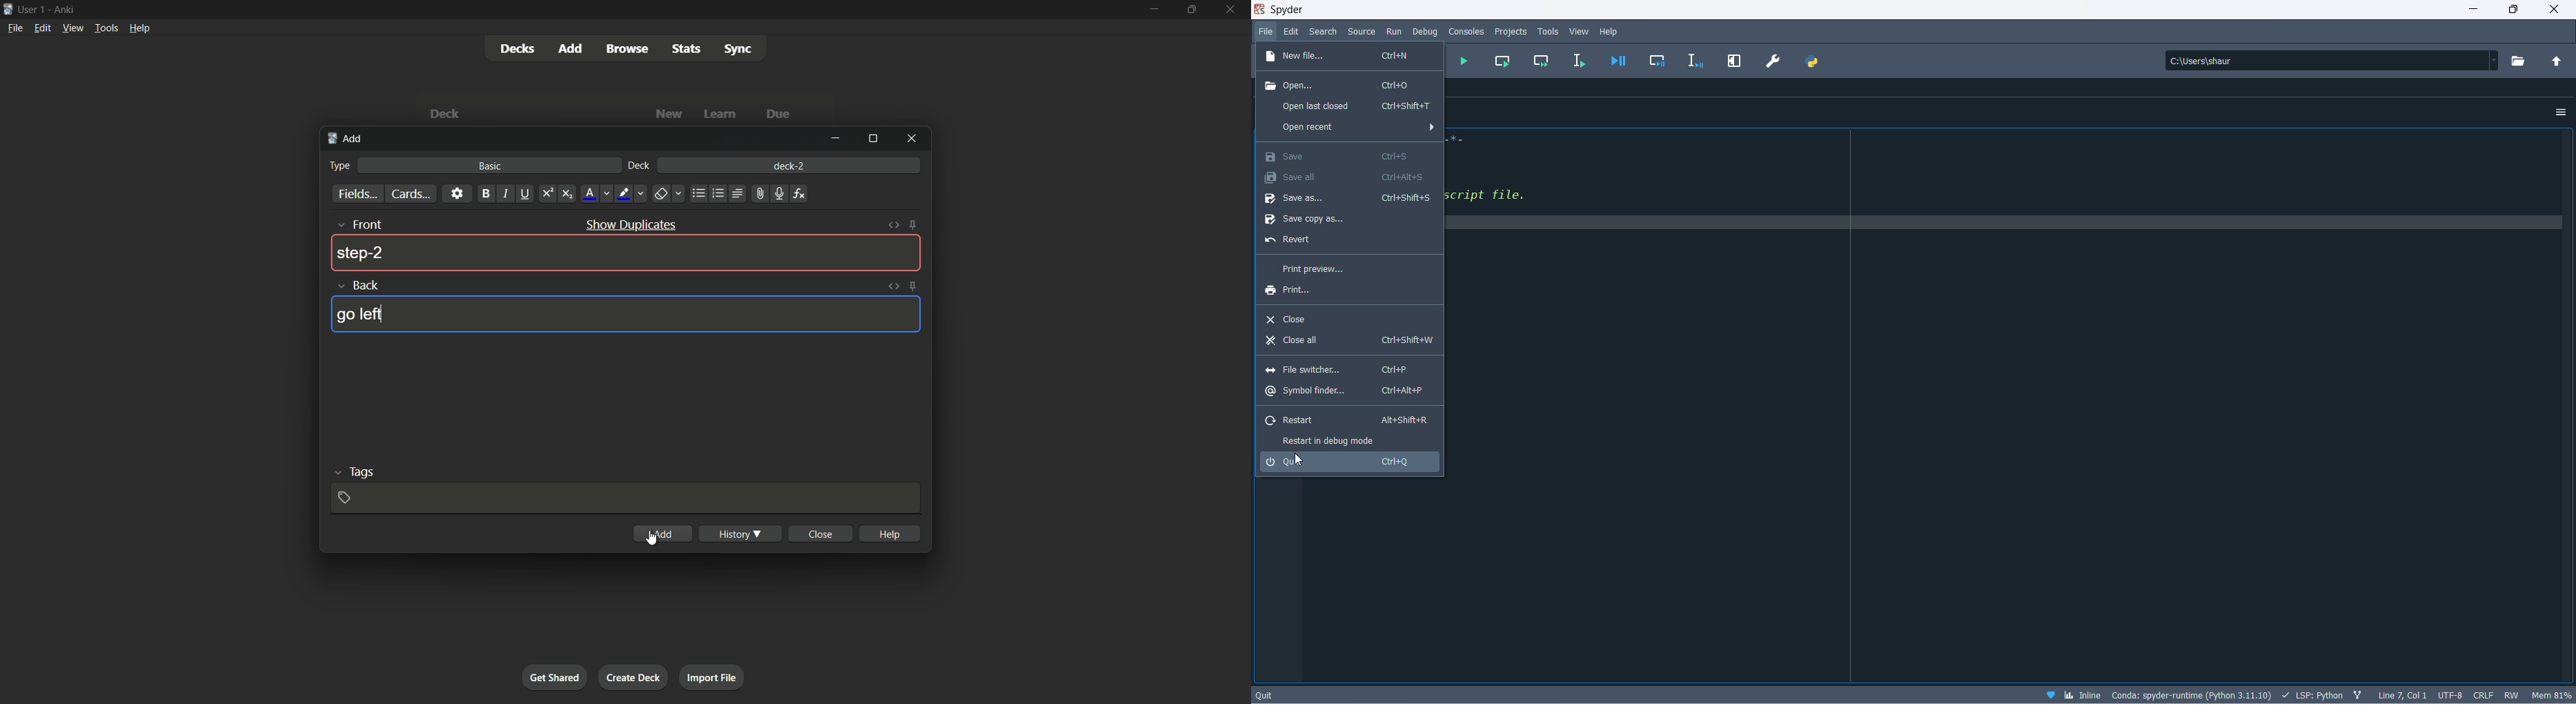 This screenshot has width=2576, height=728. What do you see at coordinates (1503, 61) in the screenshot?
I see `run current cell` at bounding box center [1503, 61].